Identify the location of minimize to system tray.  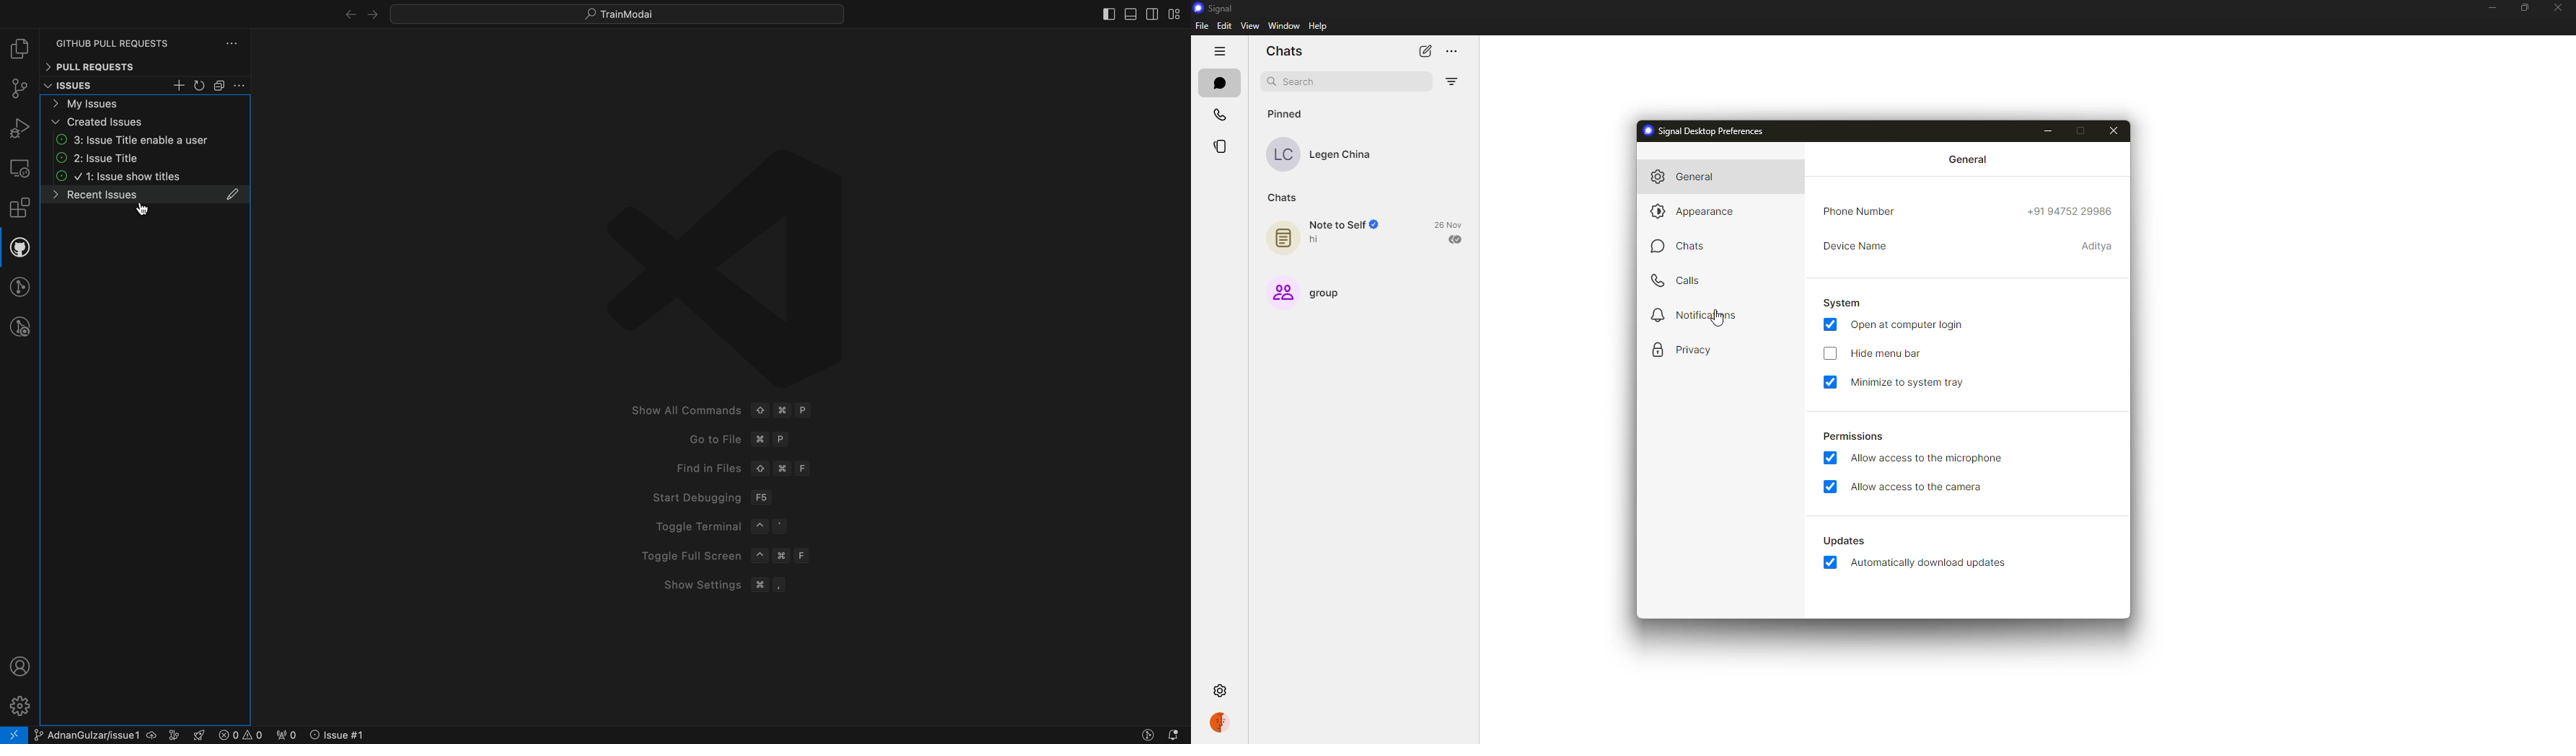
(1908, 383).